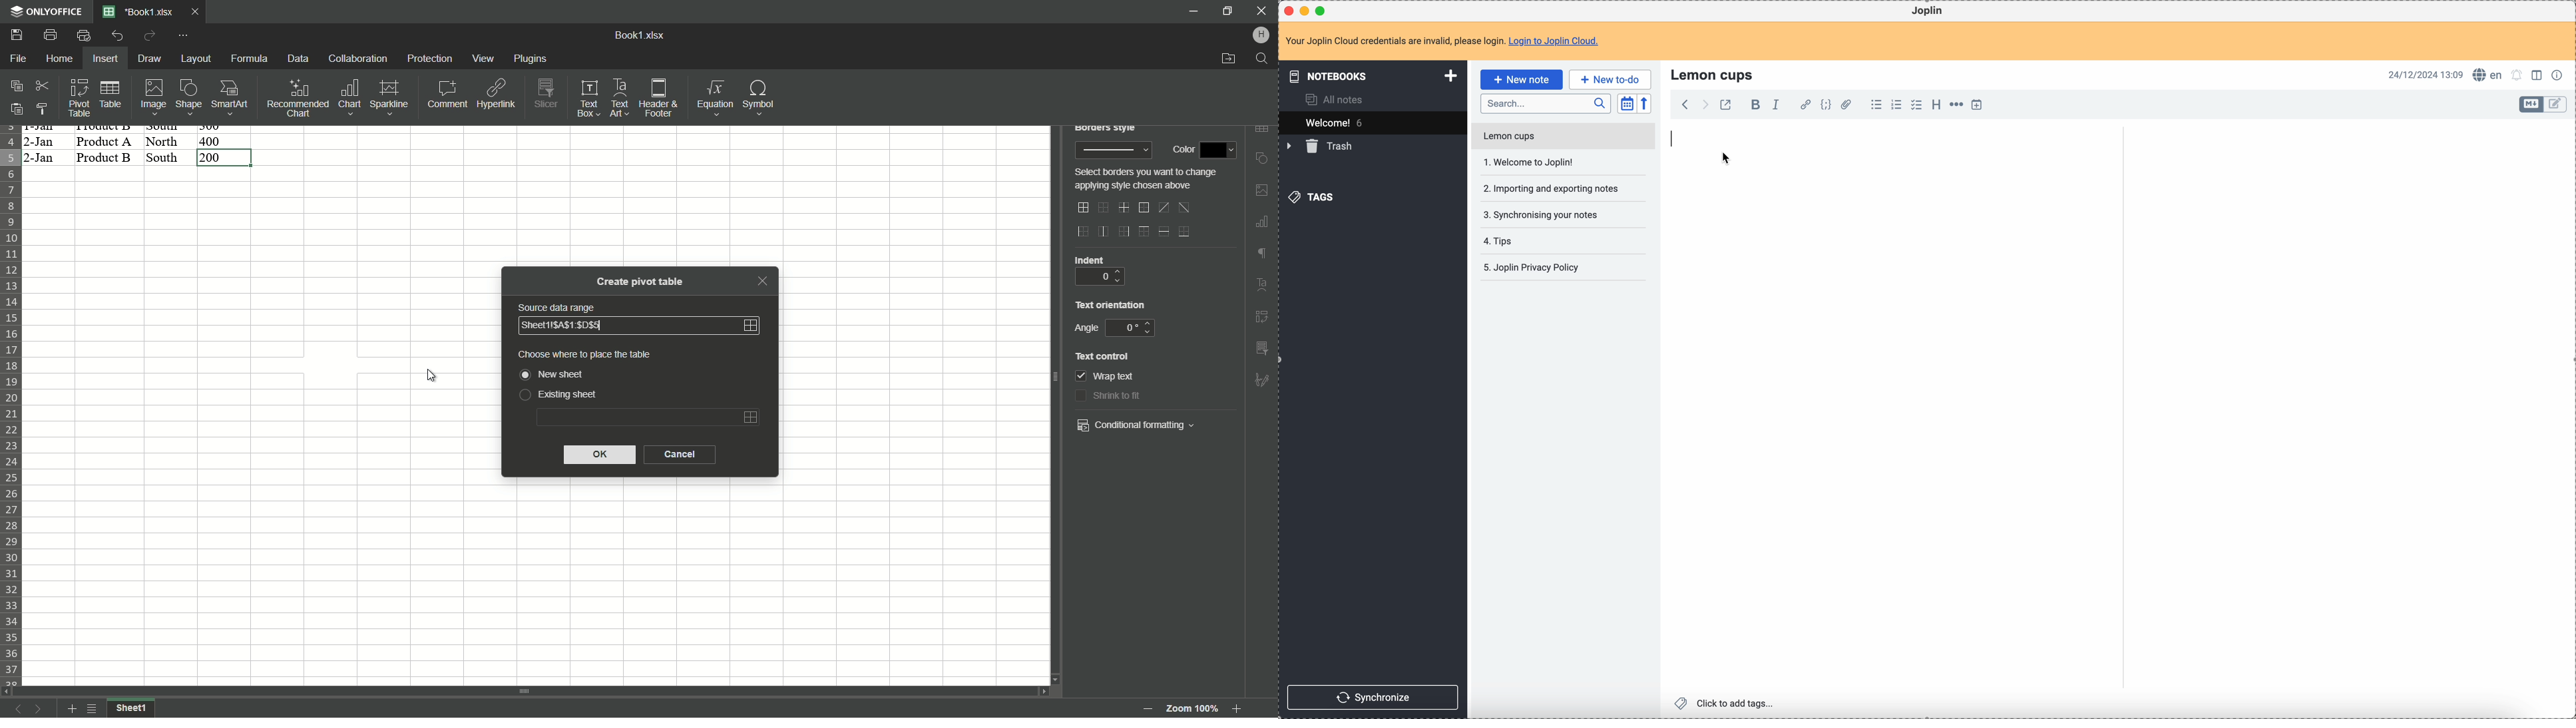 The image size is (2576, 728). Describe the element at coordinates (1110, 304) in the screenshot. I see `text orientation` at that location.